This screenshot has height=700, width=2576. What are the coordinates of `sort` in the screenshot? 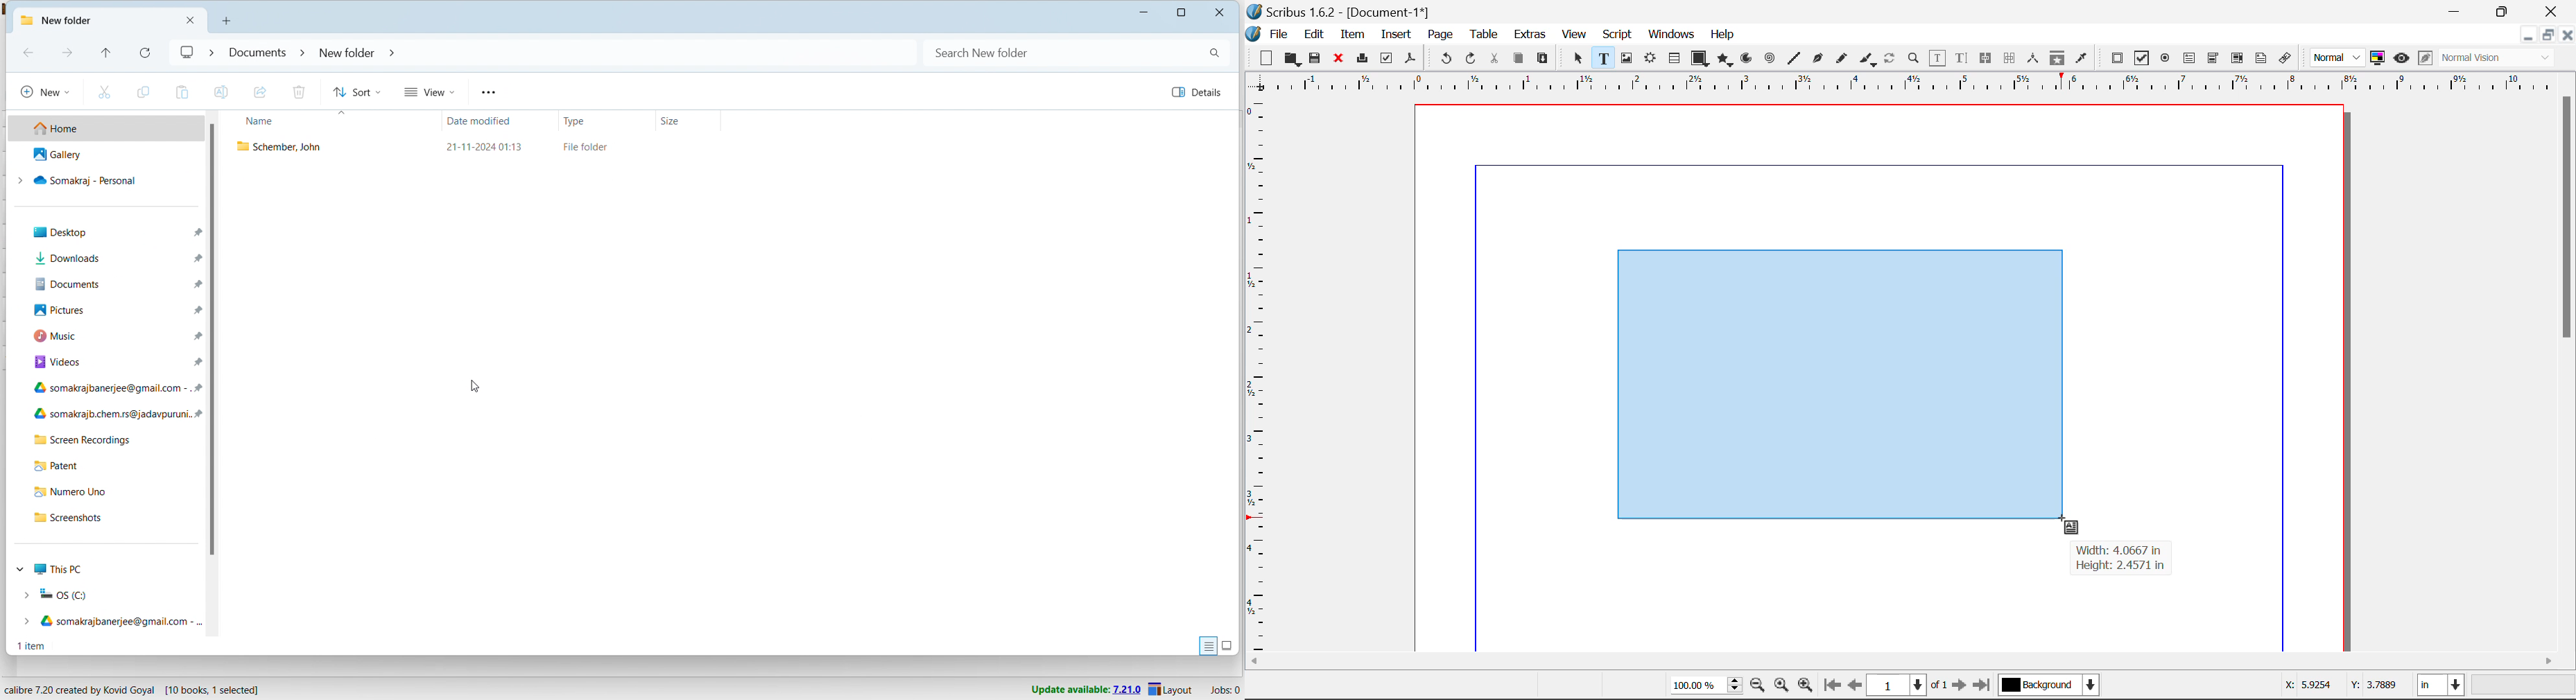 It's located at (355, 93).